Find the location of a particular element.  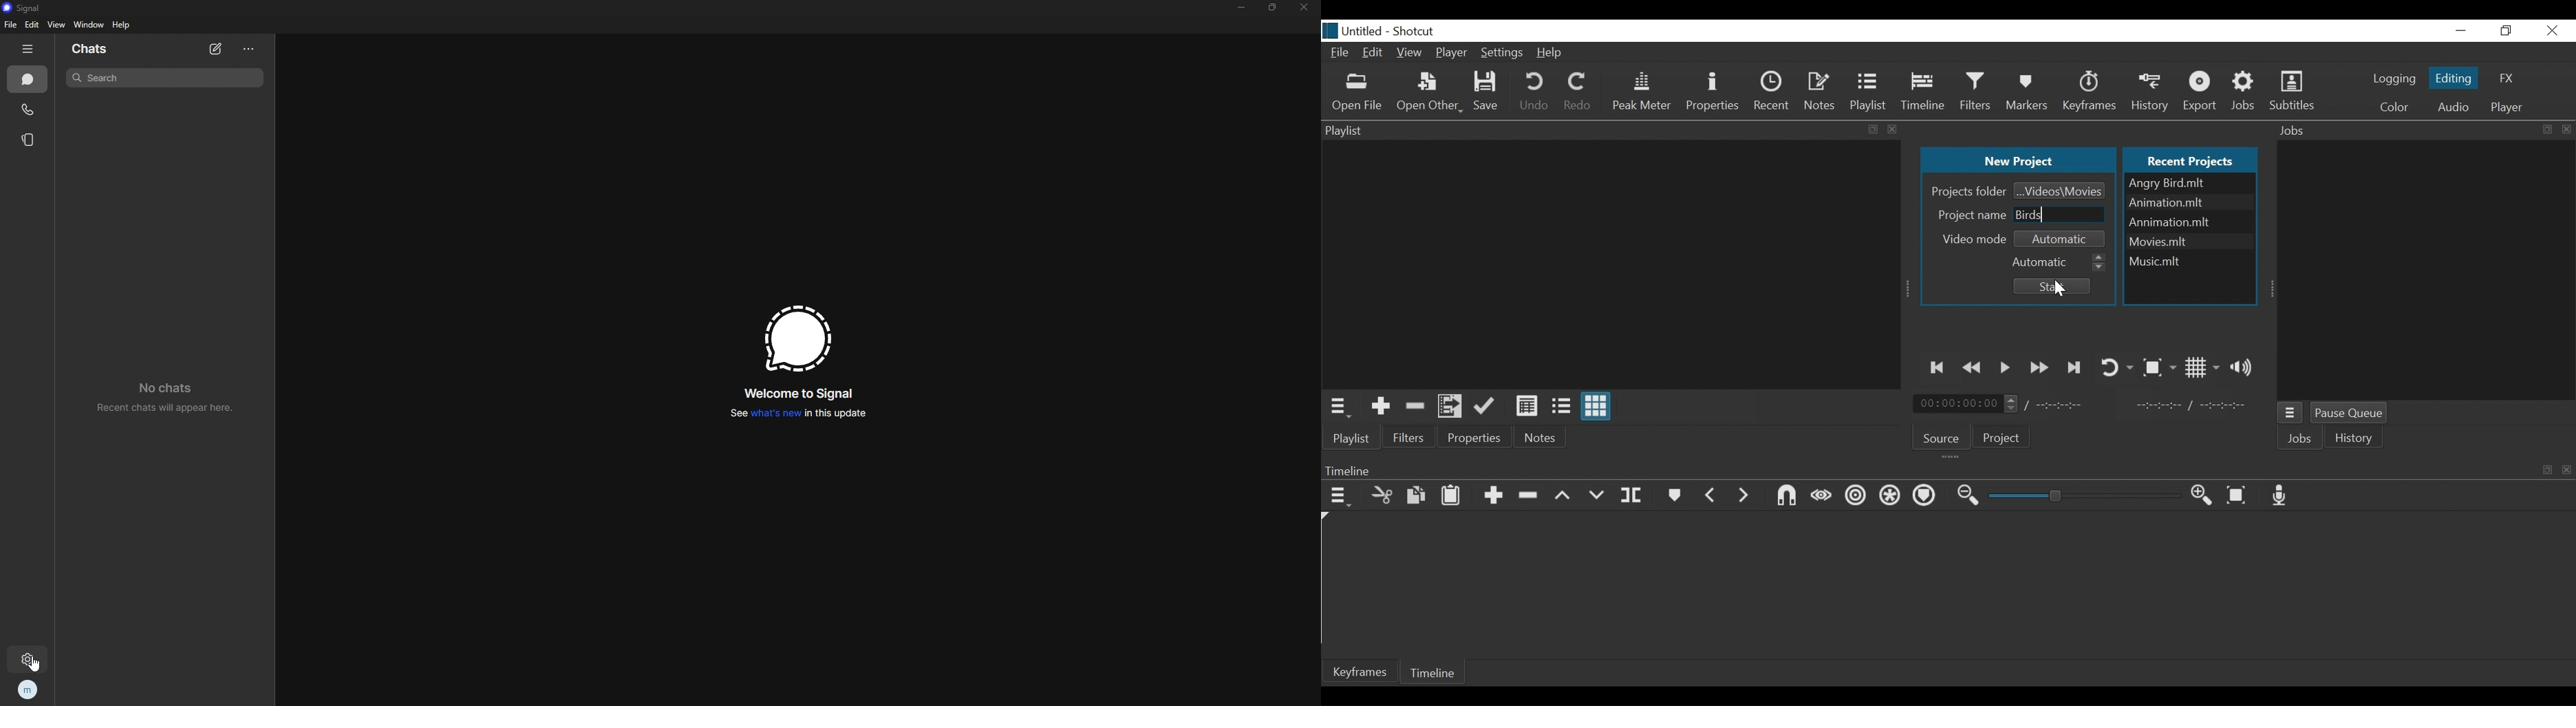

Ripple all tracks is located at coordinates (1890, 497).